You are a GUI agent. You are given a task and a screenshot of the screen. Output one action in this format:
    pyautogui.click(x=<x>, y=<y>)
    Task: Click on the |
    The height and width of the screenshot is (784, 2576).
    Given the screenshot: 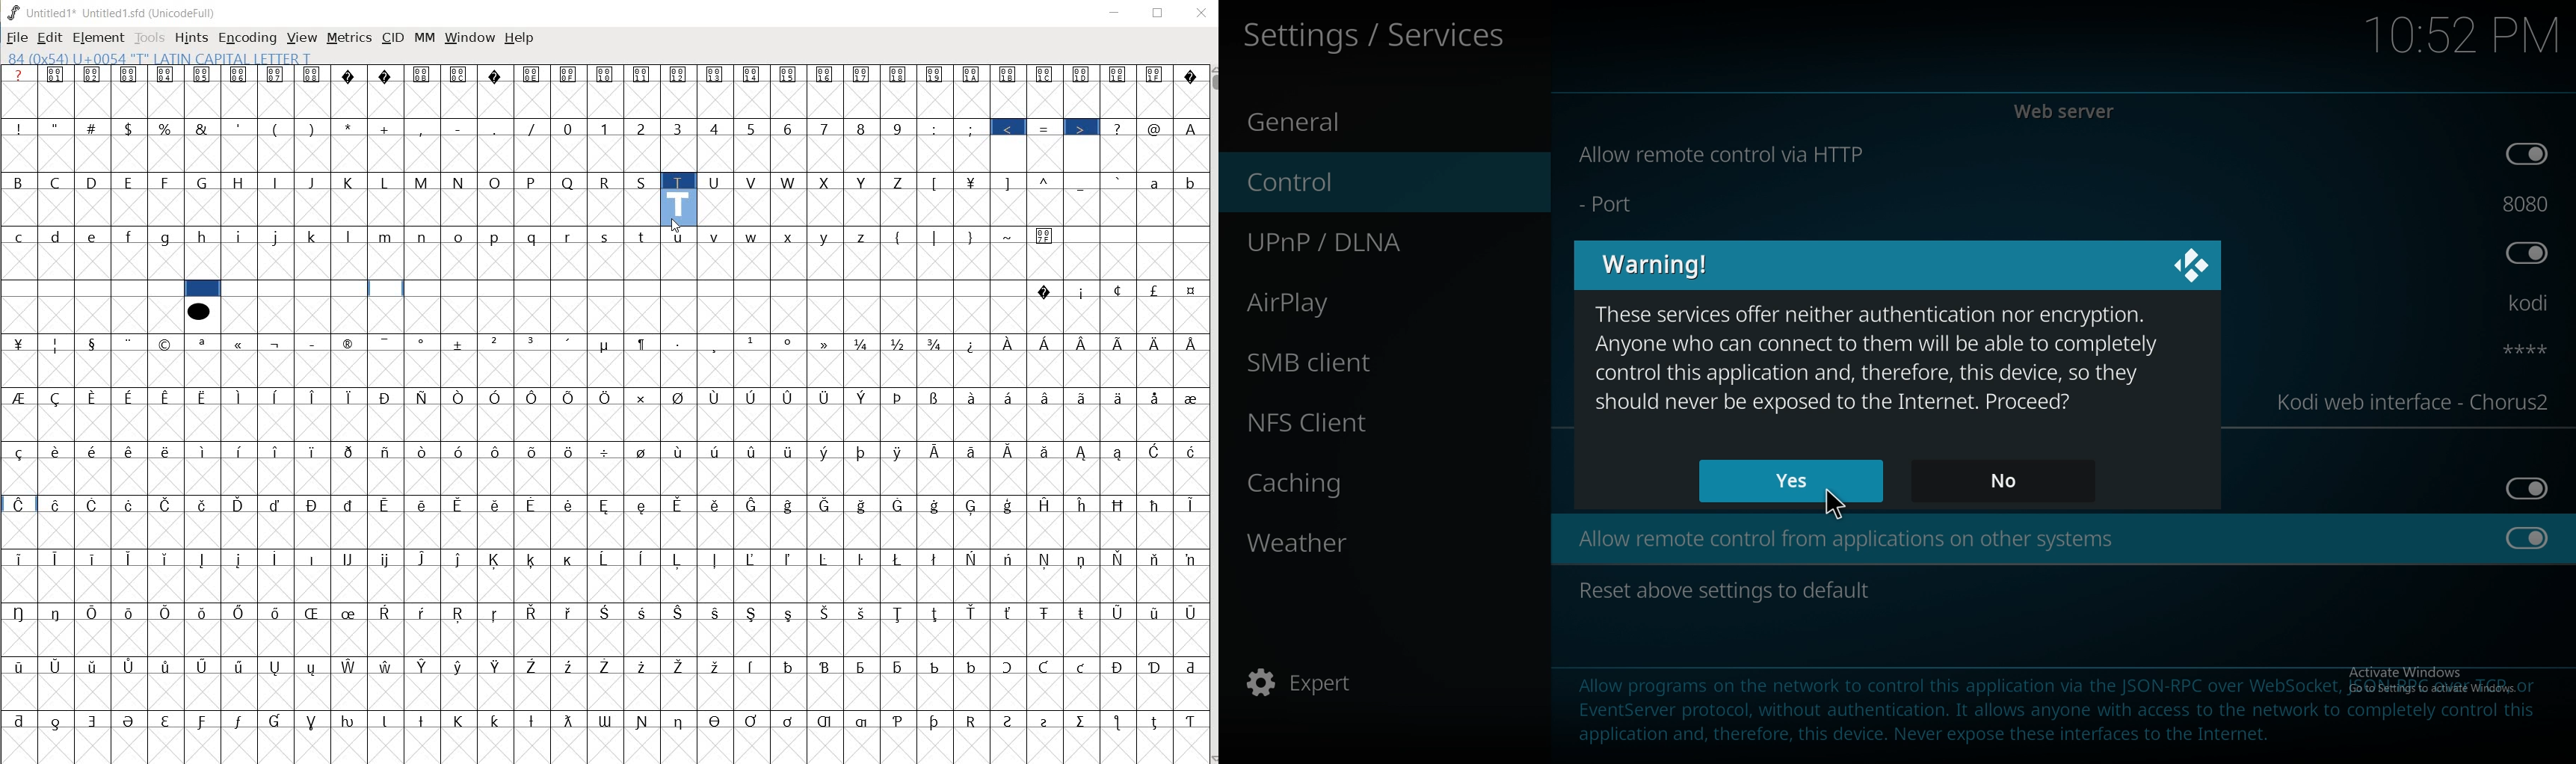 What is the action you would take?
    pyautogui.click(x=936, y=237)
    